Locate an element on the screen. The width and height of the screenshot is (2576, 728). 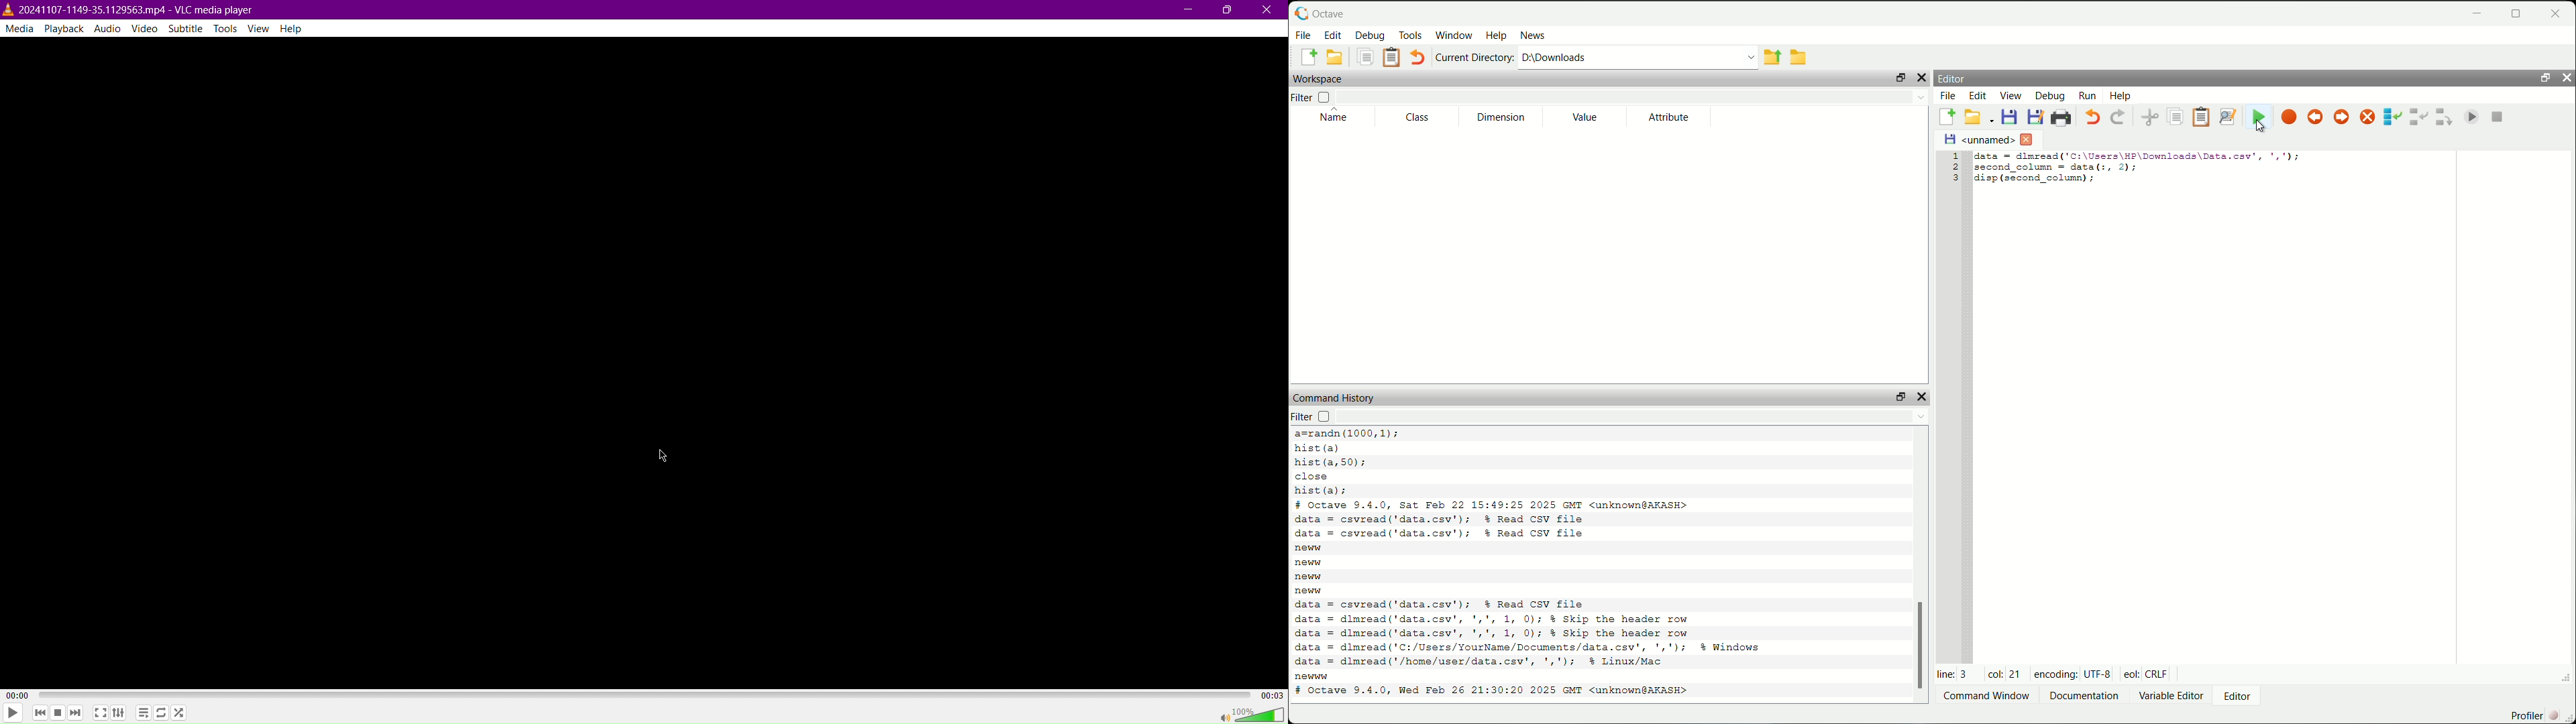
Stop is located at coordinates (56, 714).